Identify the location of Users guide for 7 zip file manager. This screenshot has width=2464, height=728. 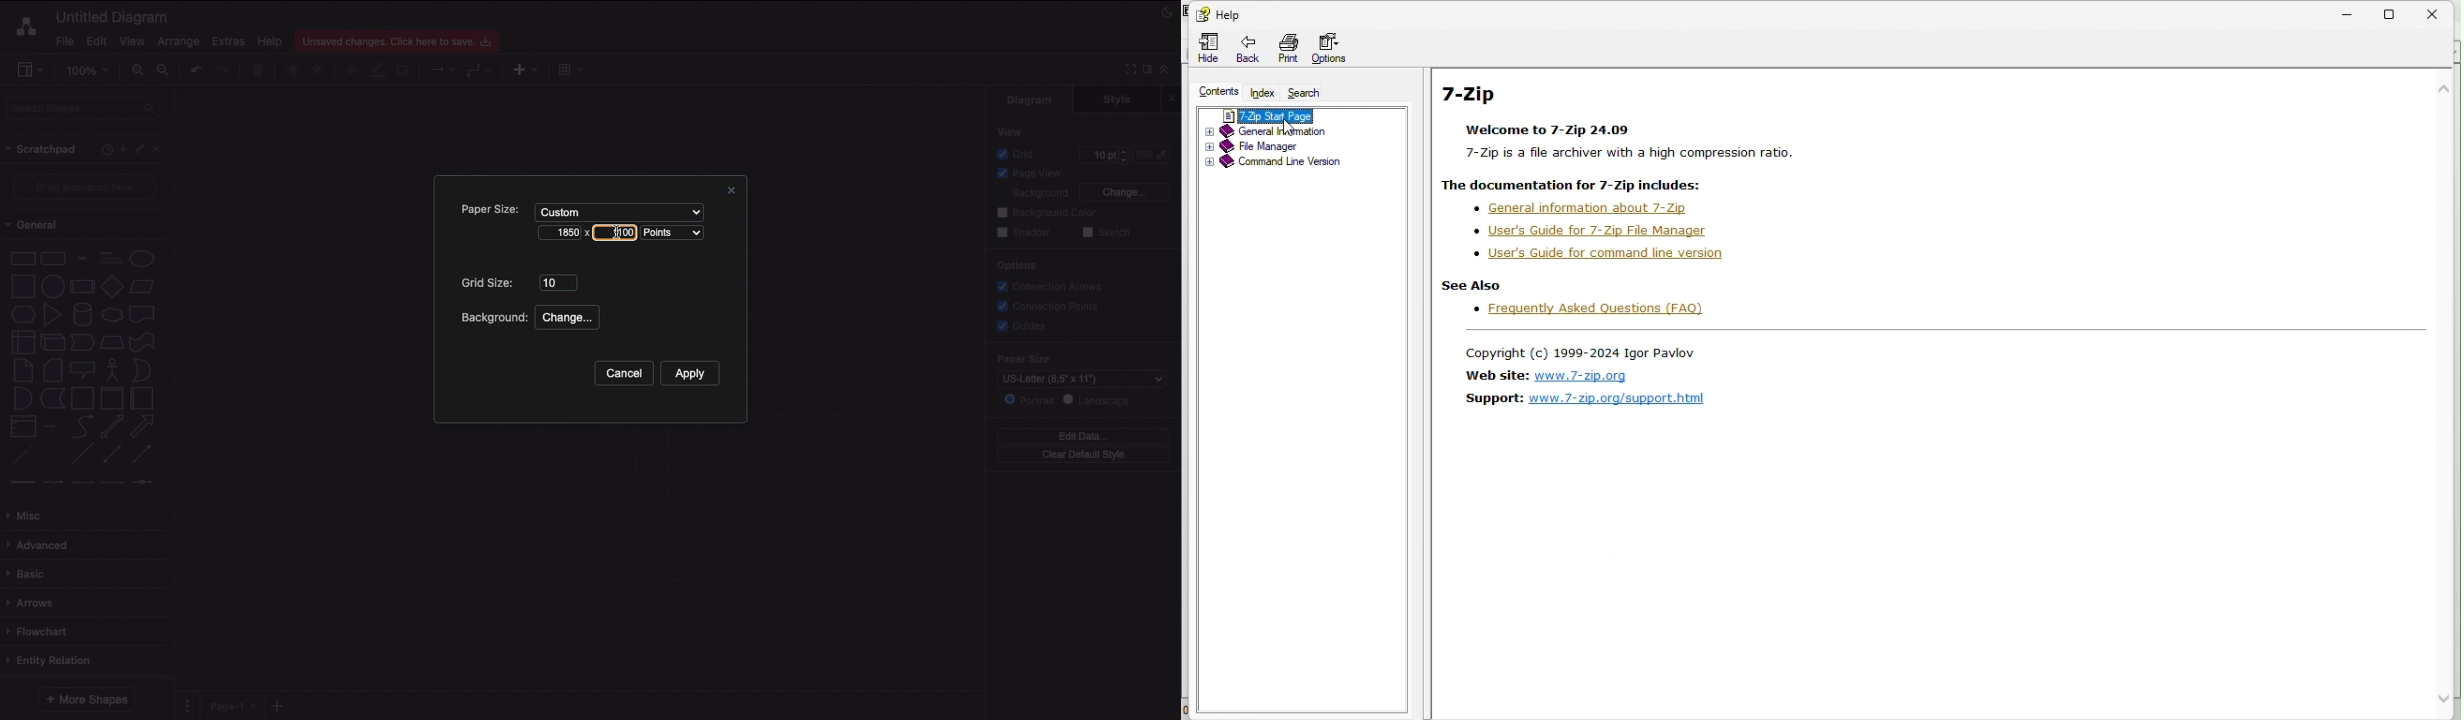
(1587, 232).